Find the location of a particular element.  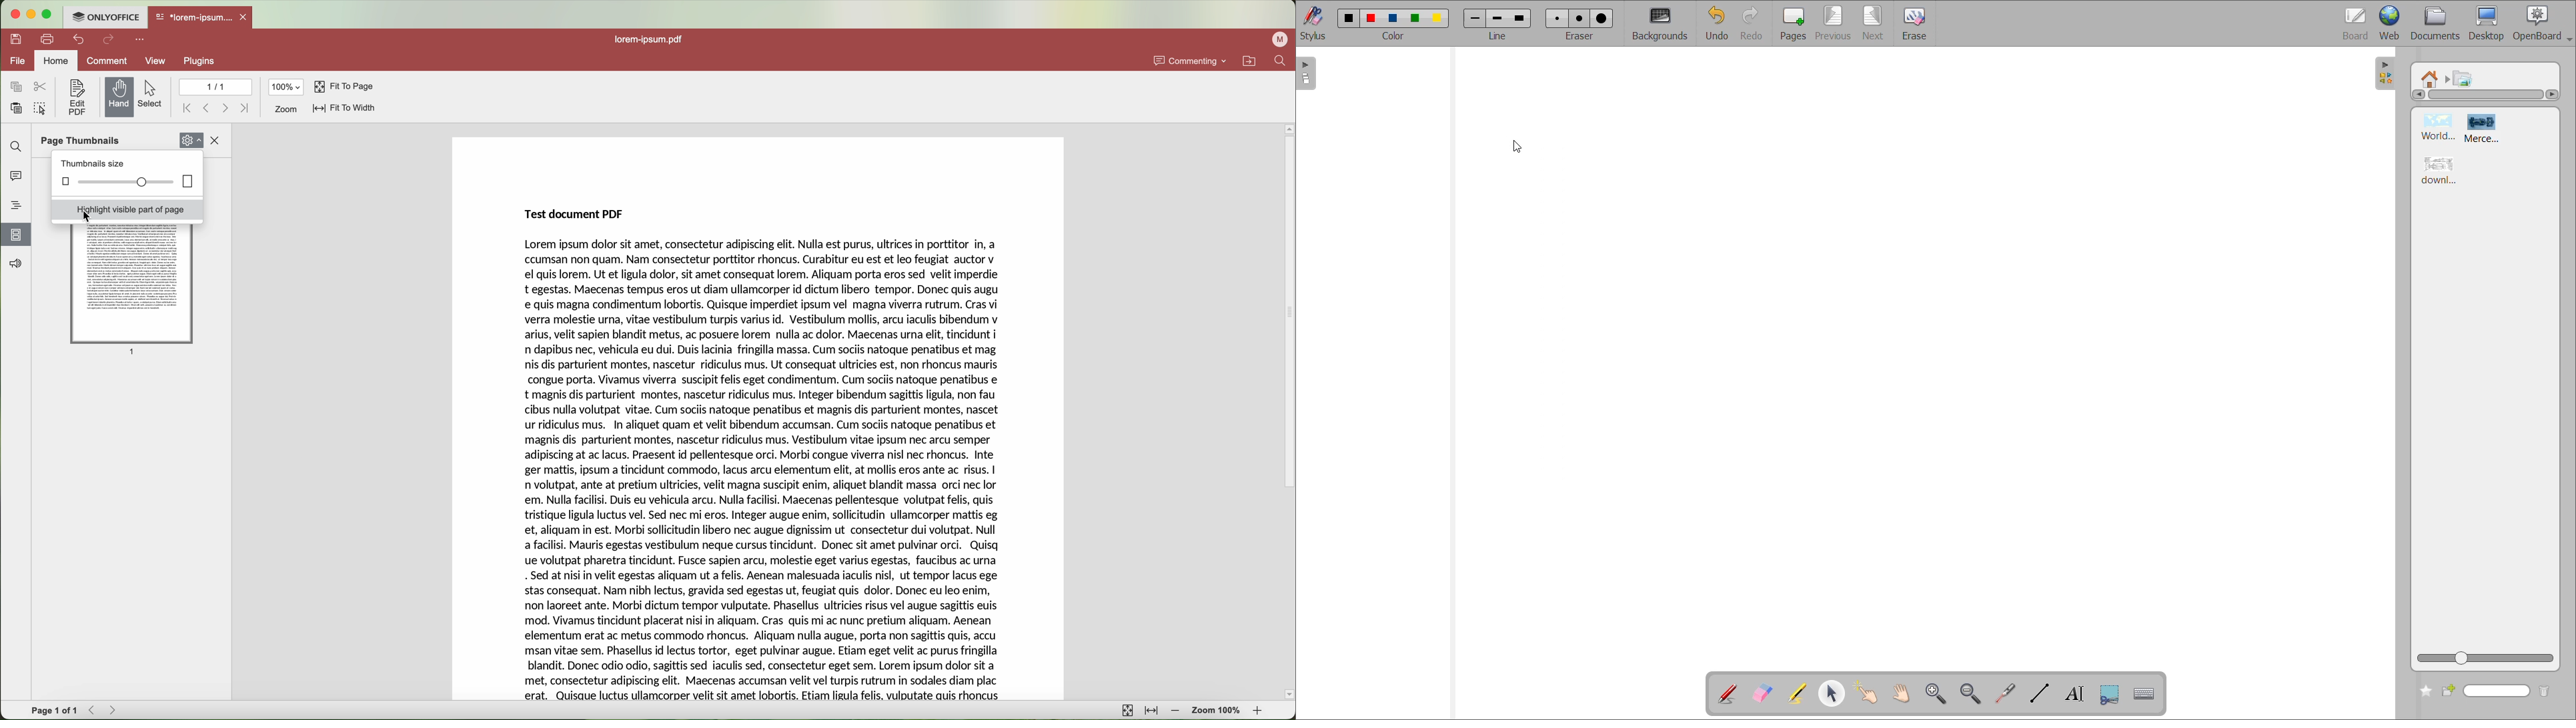

redo is located at coordinates (109, 41).